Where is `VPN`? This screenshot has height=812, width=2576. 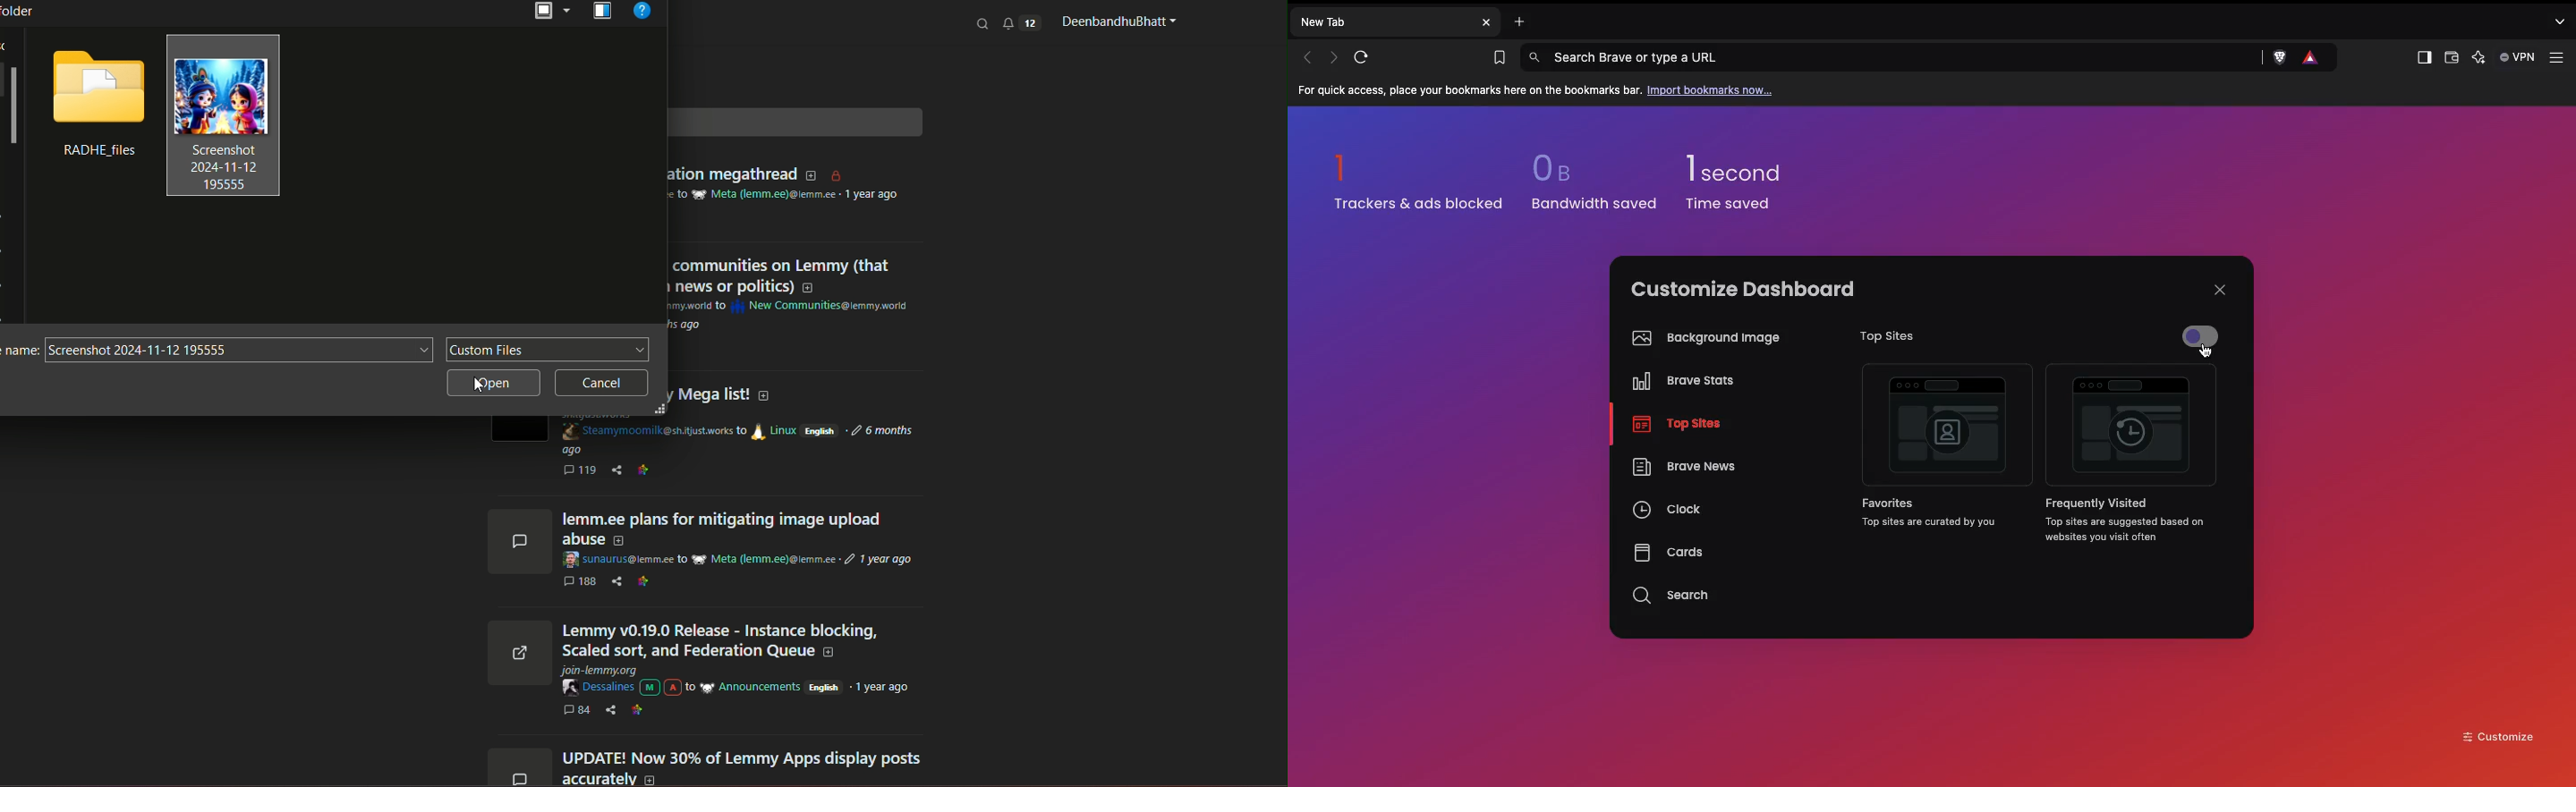 VPN is located at coordinates (2519, 57).